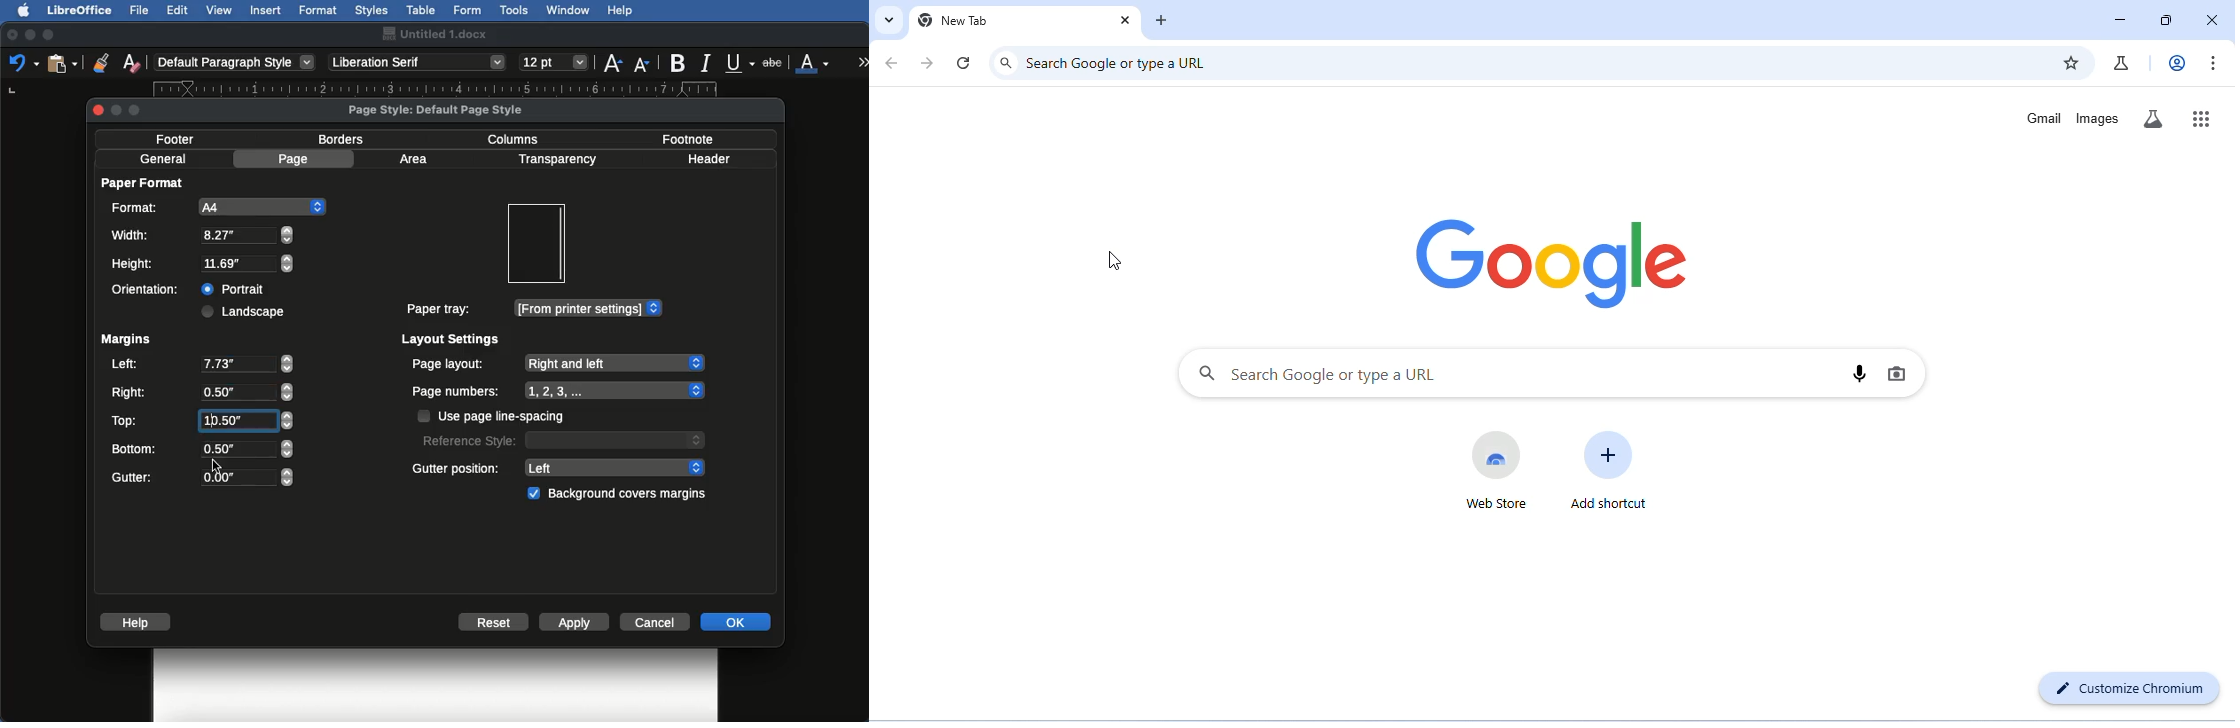  I want to click on Window, so click(569, 11).